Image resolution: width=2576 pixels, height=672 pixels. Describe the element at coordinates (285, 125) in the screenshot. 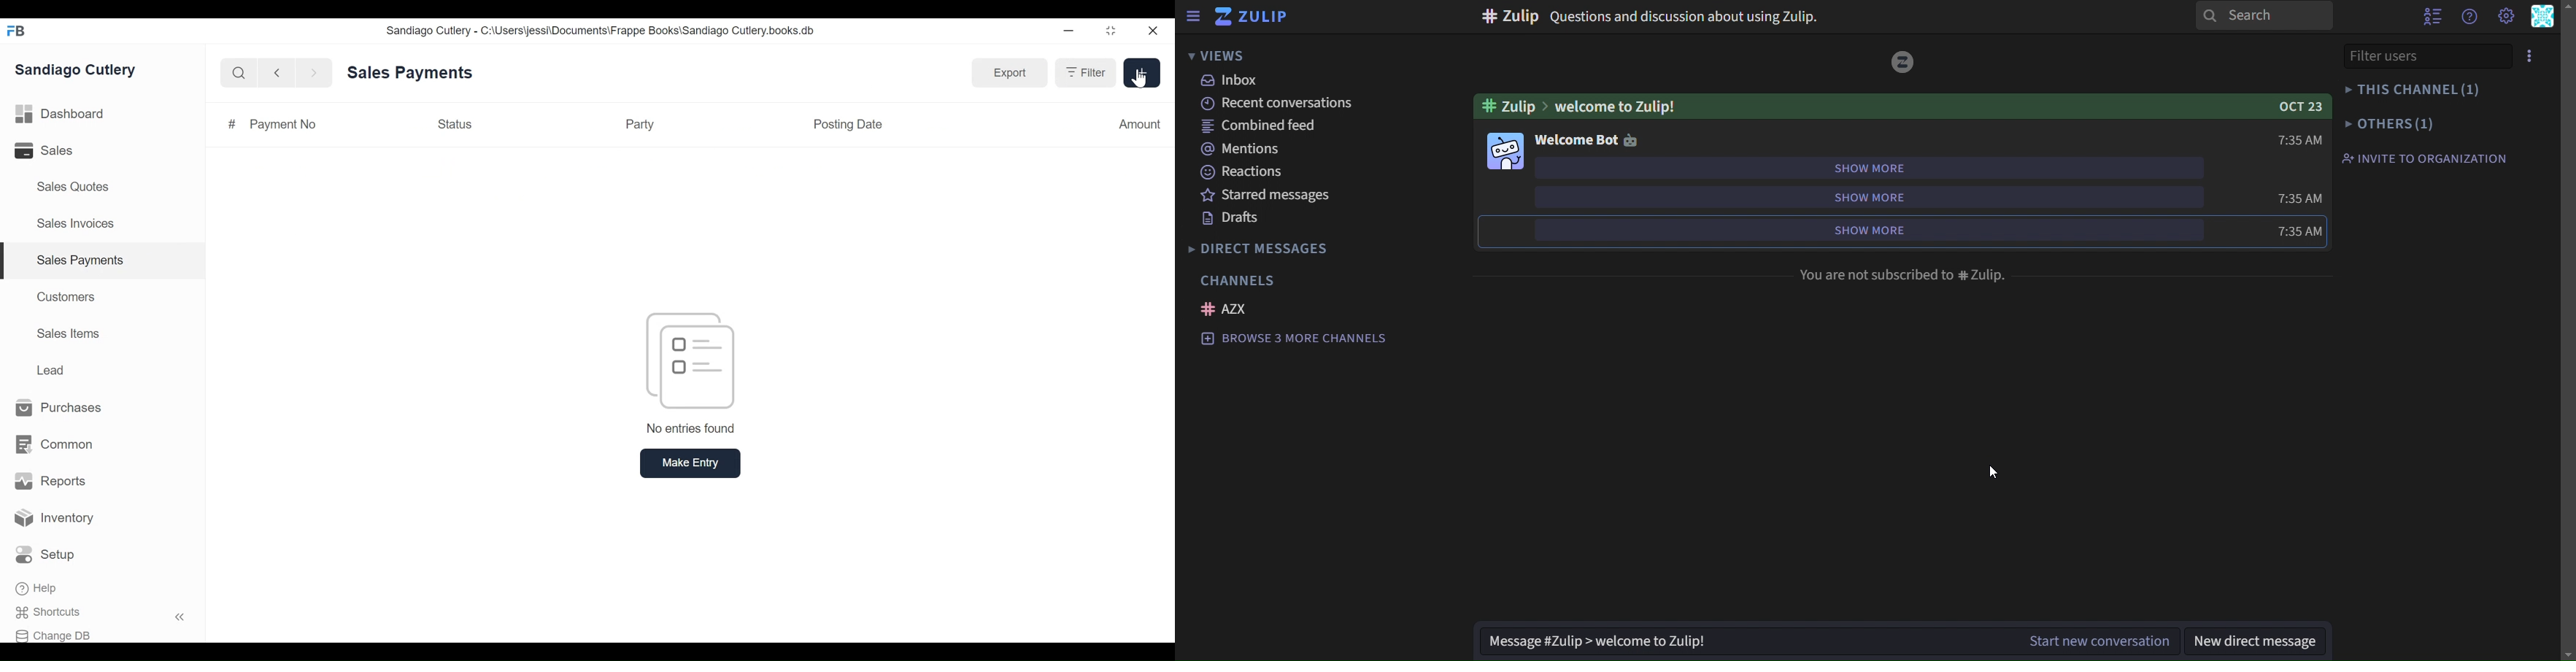

I see `Payment No` at that location.